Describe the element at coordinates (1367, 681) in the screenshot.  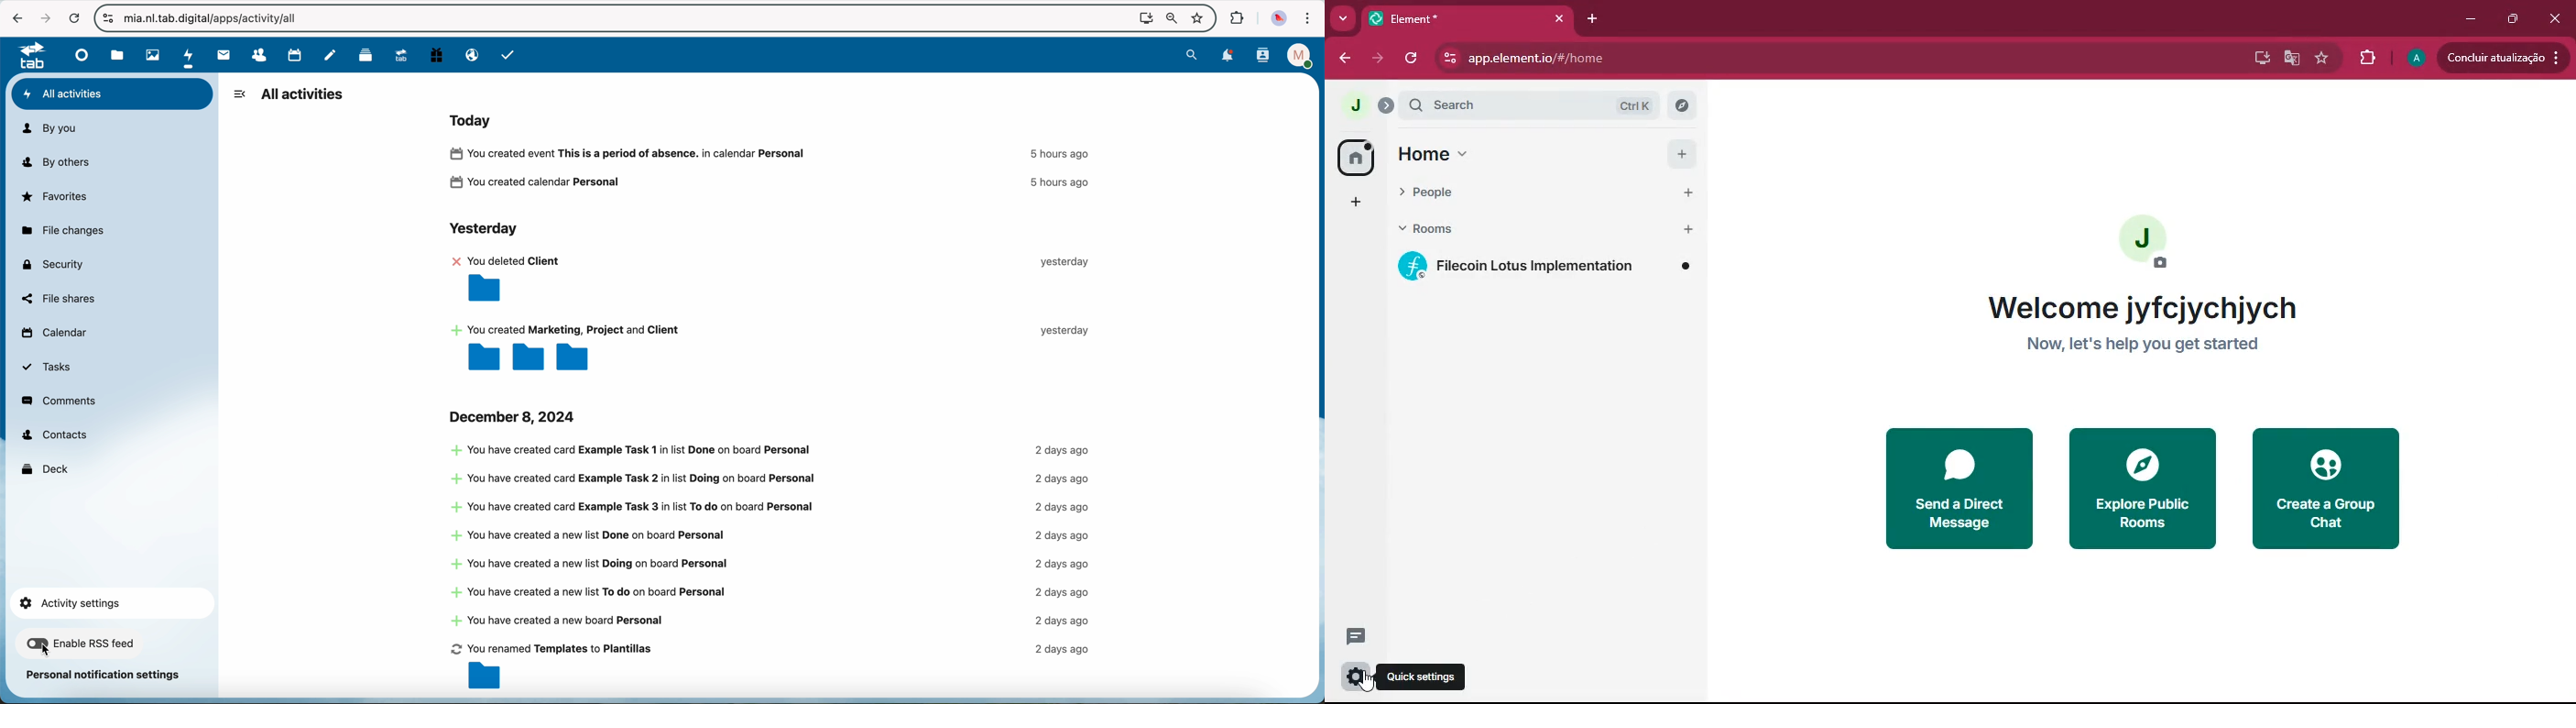
I see `cursor` at that location.